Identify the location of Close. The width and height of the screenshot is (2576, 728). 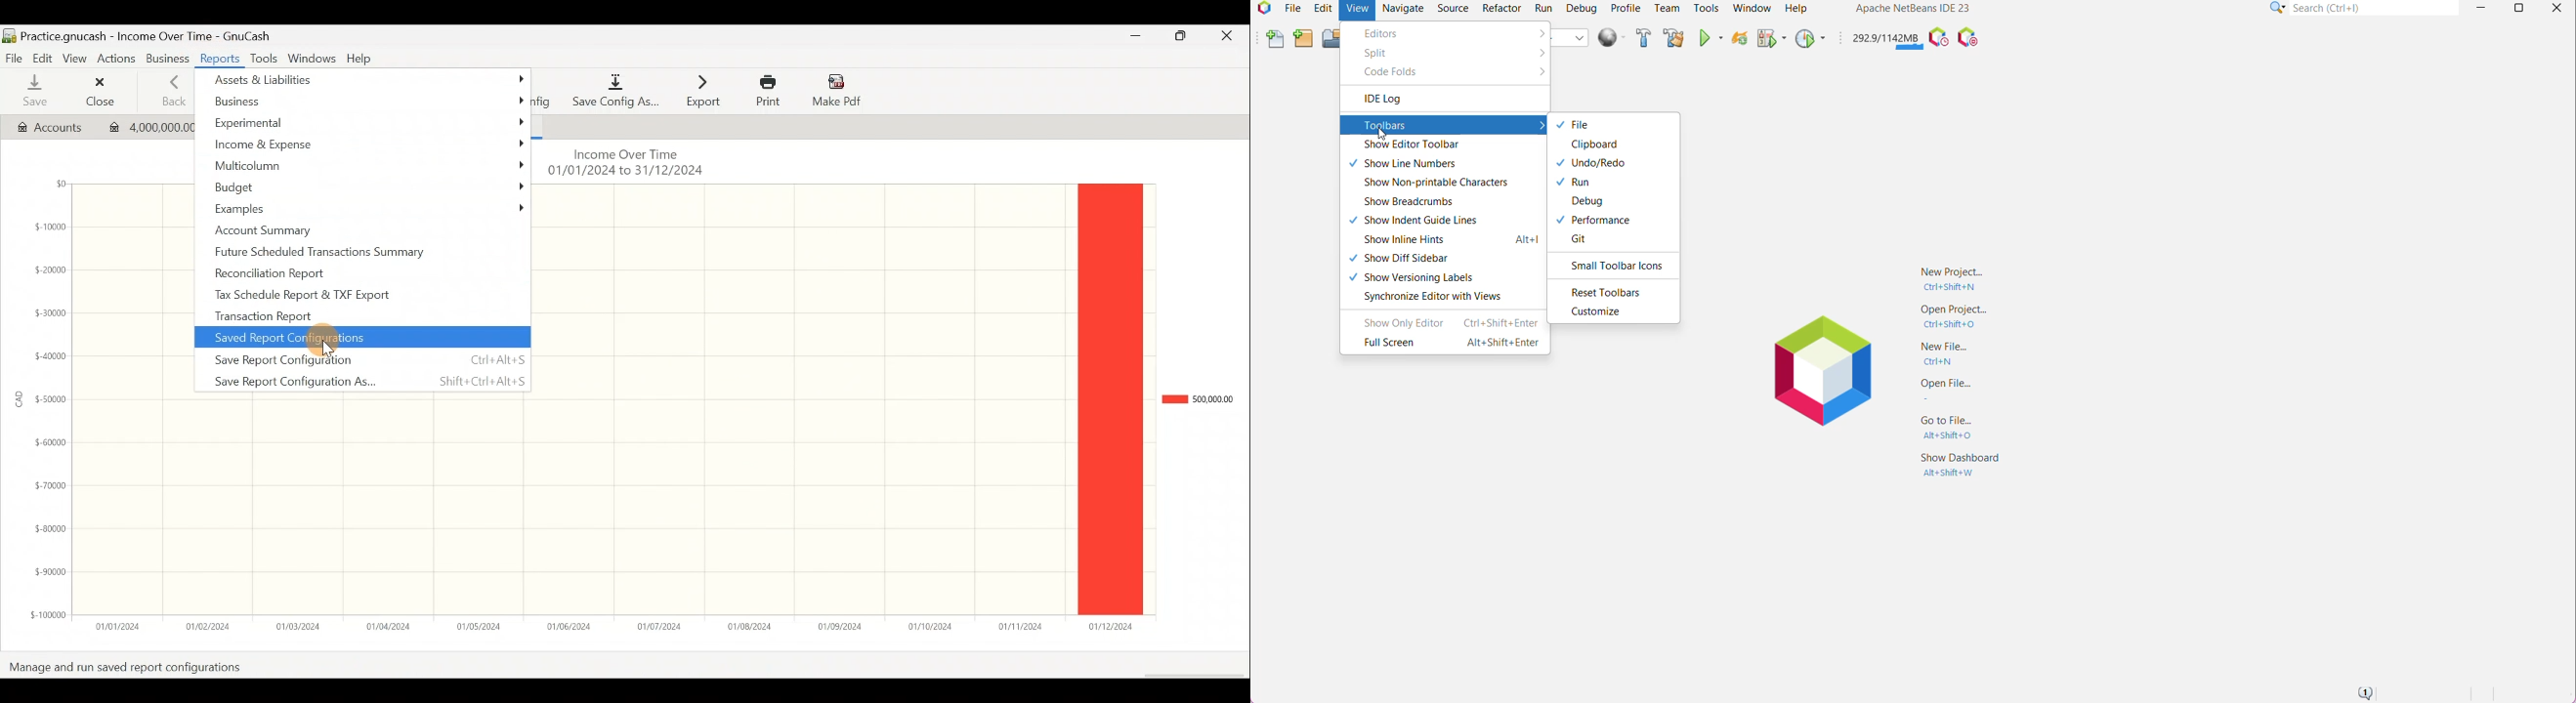
(1234, 39).